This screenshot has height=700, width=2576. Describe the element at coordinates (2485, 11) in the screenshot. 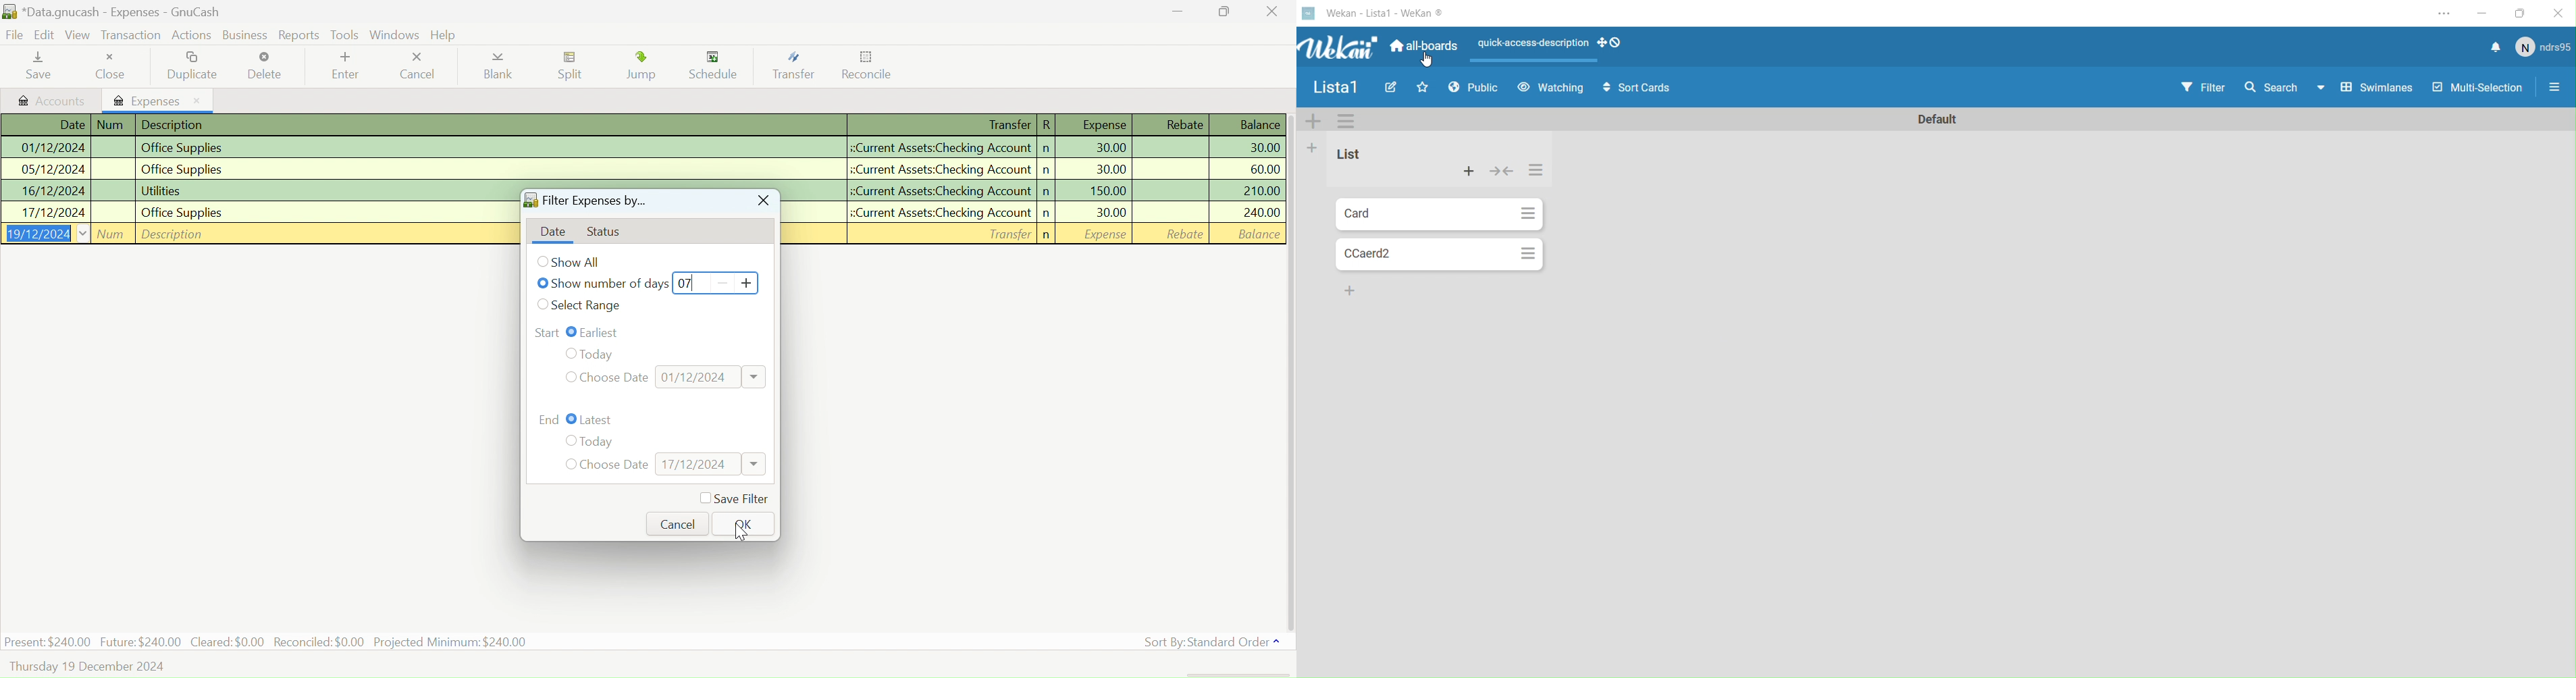

I see `minimize` at that location.